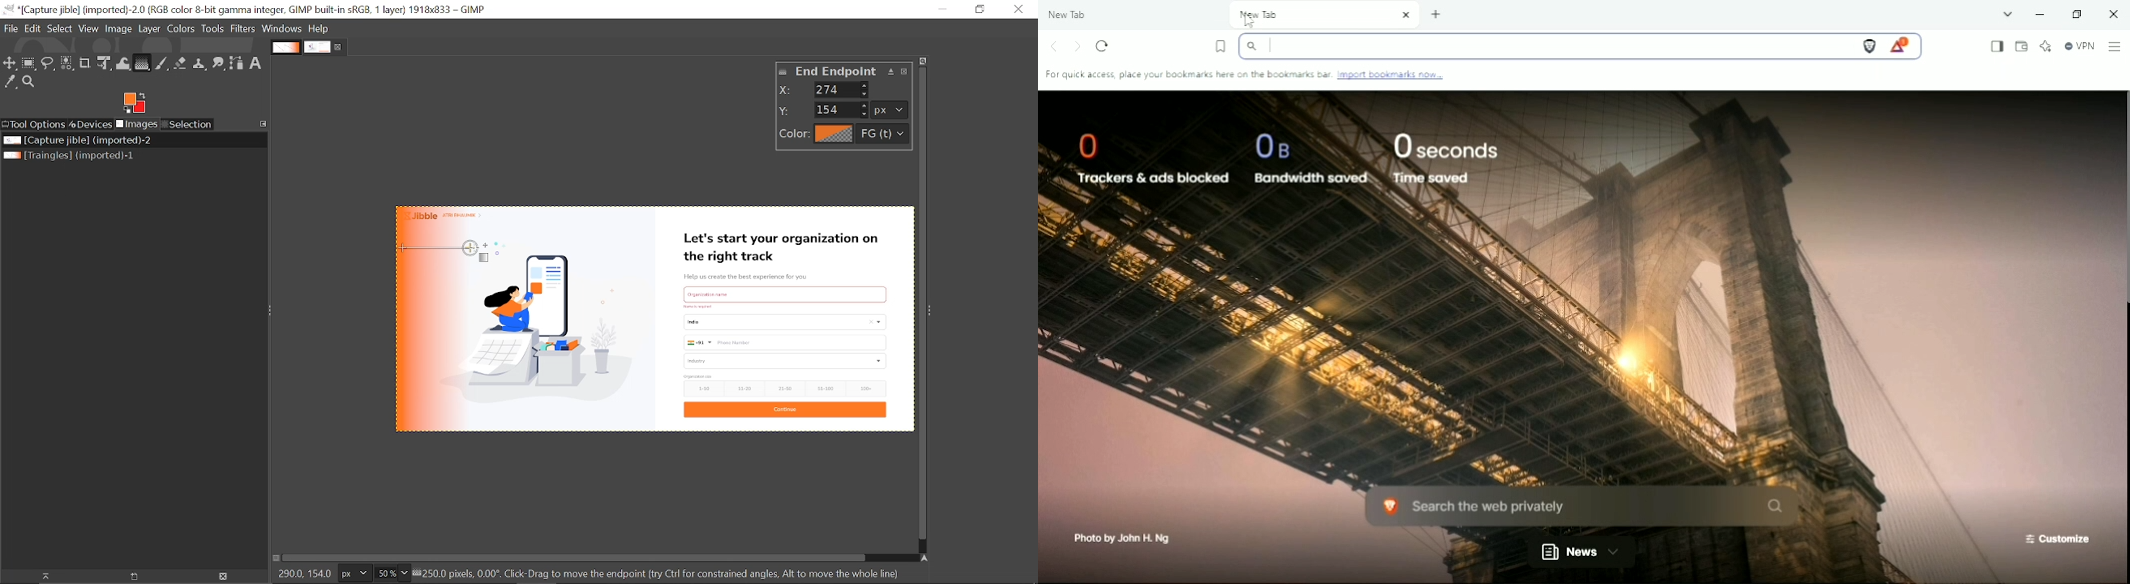 This screenshot has height=588, width=2156. I want to click on Layer, so click(150, 29).